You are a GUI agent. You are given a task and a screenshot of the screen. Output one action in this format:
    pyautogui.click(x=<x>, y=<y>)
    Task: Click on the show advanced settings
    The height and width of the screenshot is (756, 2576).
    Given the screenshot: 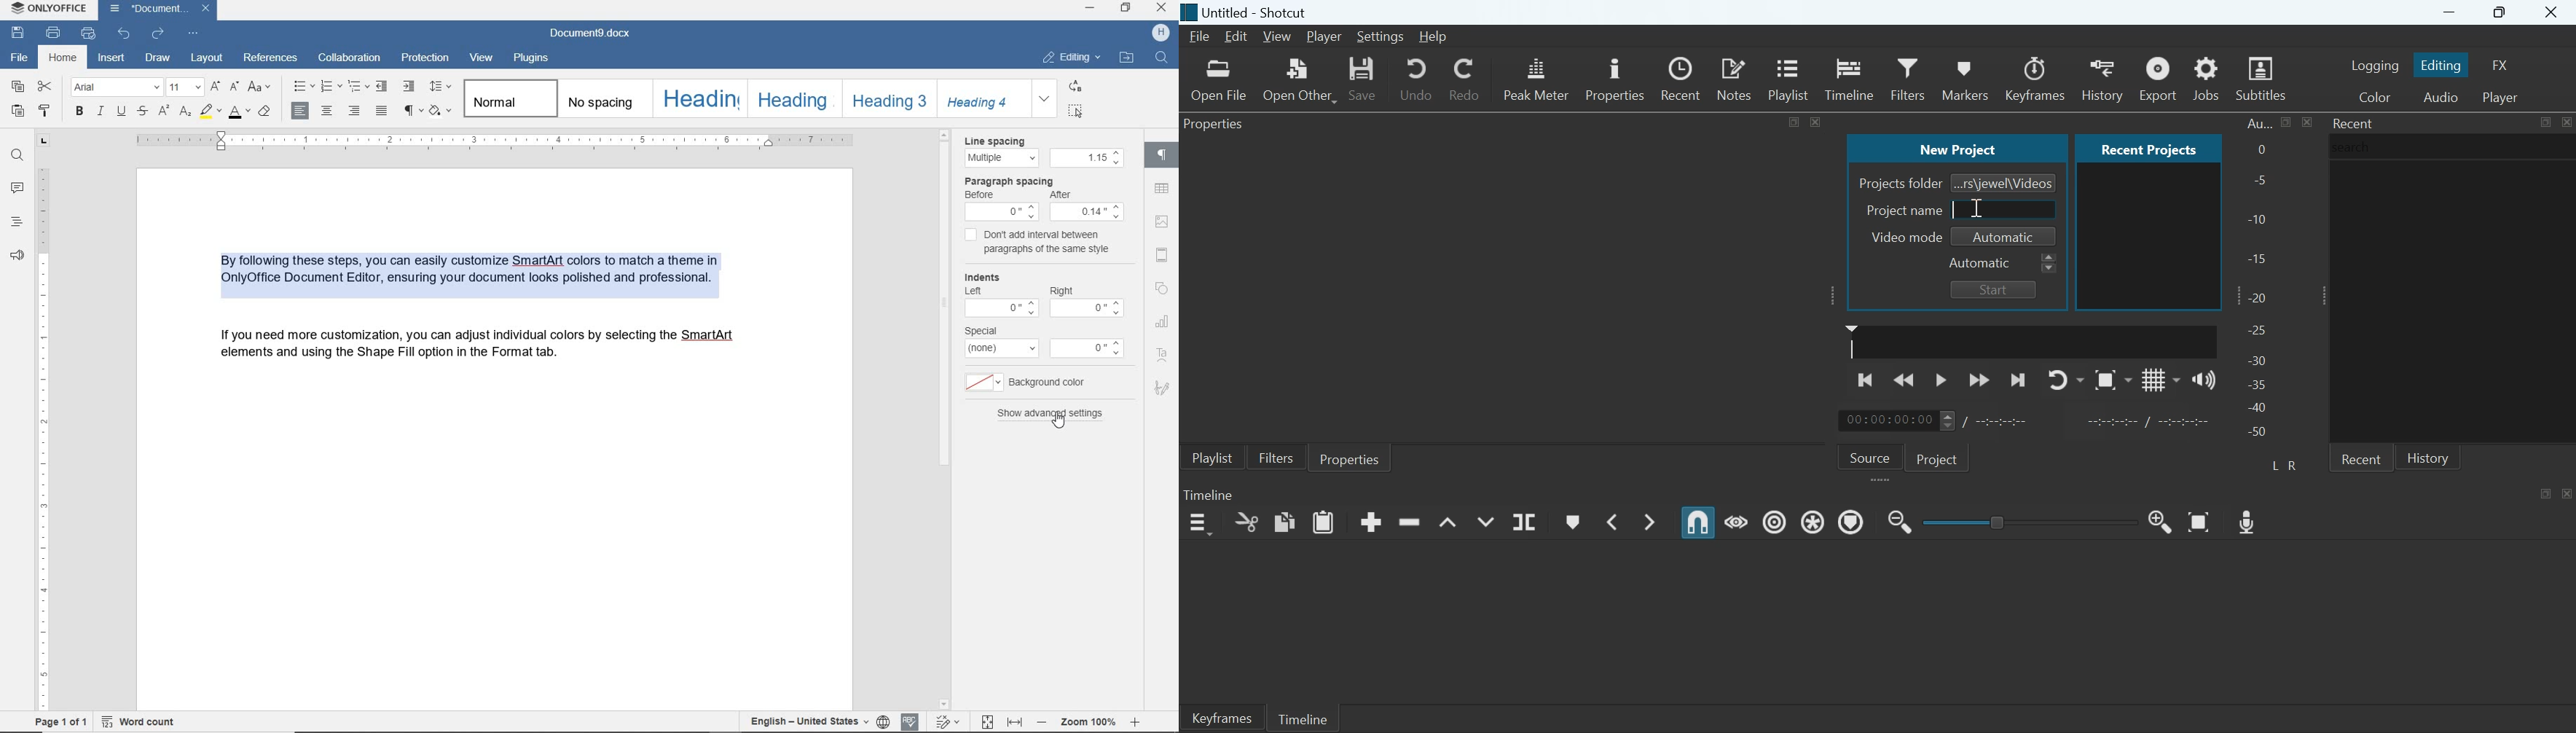 What is the action you would take?
    pyautogui.click(x=1052, y=414)
    